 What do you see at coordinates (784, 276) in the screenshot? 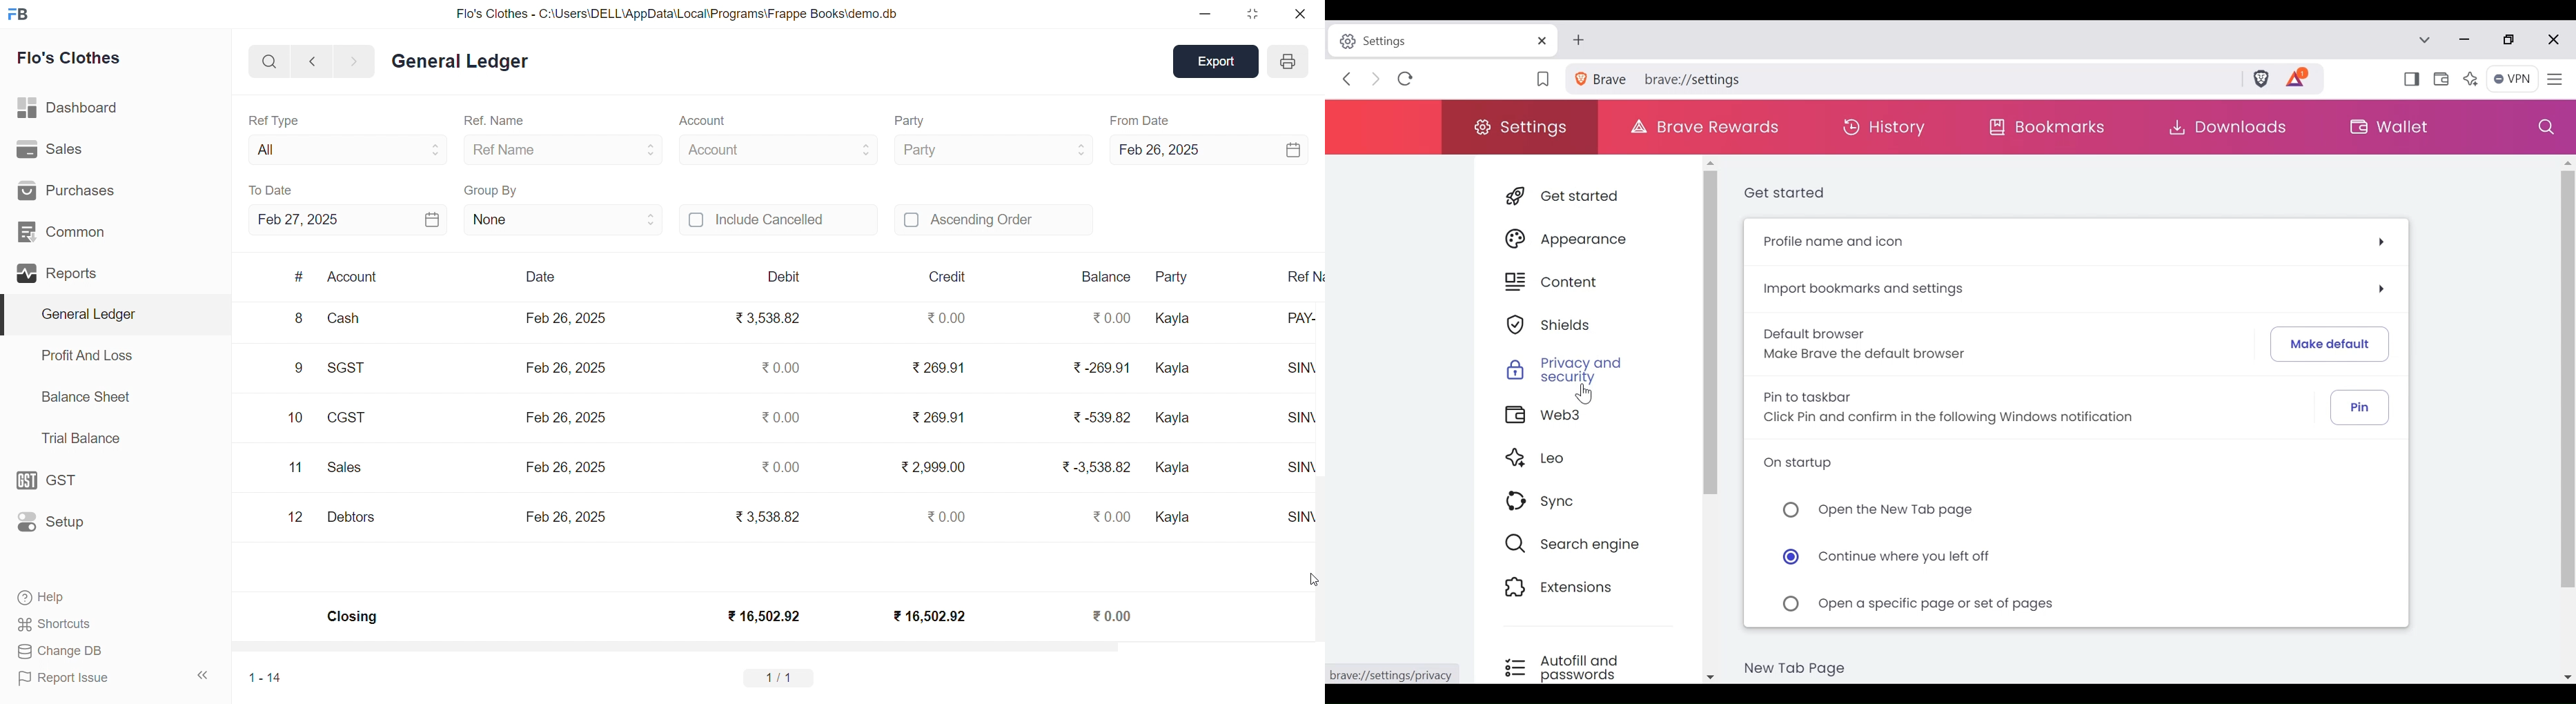
I see `Debit` at bounding box center [784, 276].